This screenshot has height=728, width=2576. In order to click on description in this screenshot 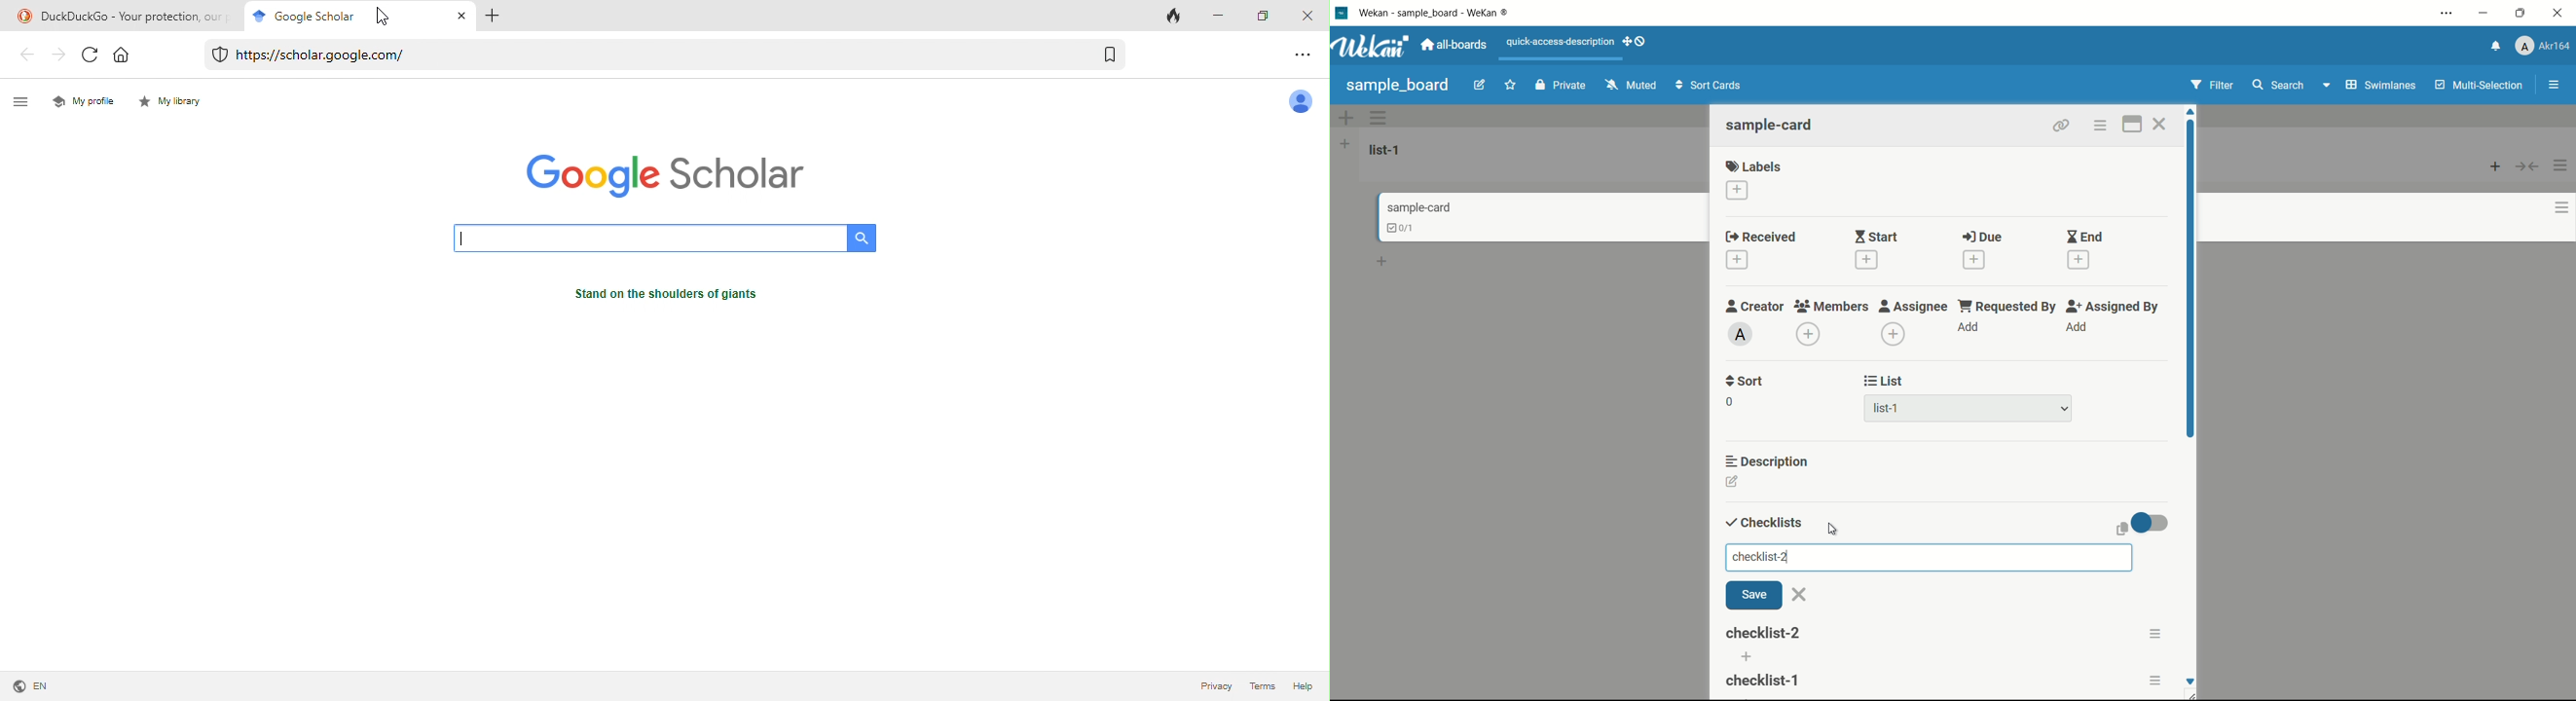, I will do `click(1768, 460)`.